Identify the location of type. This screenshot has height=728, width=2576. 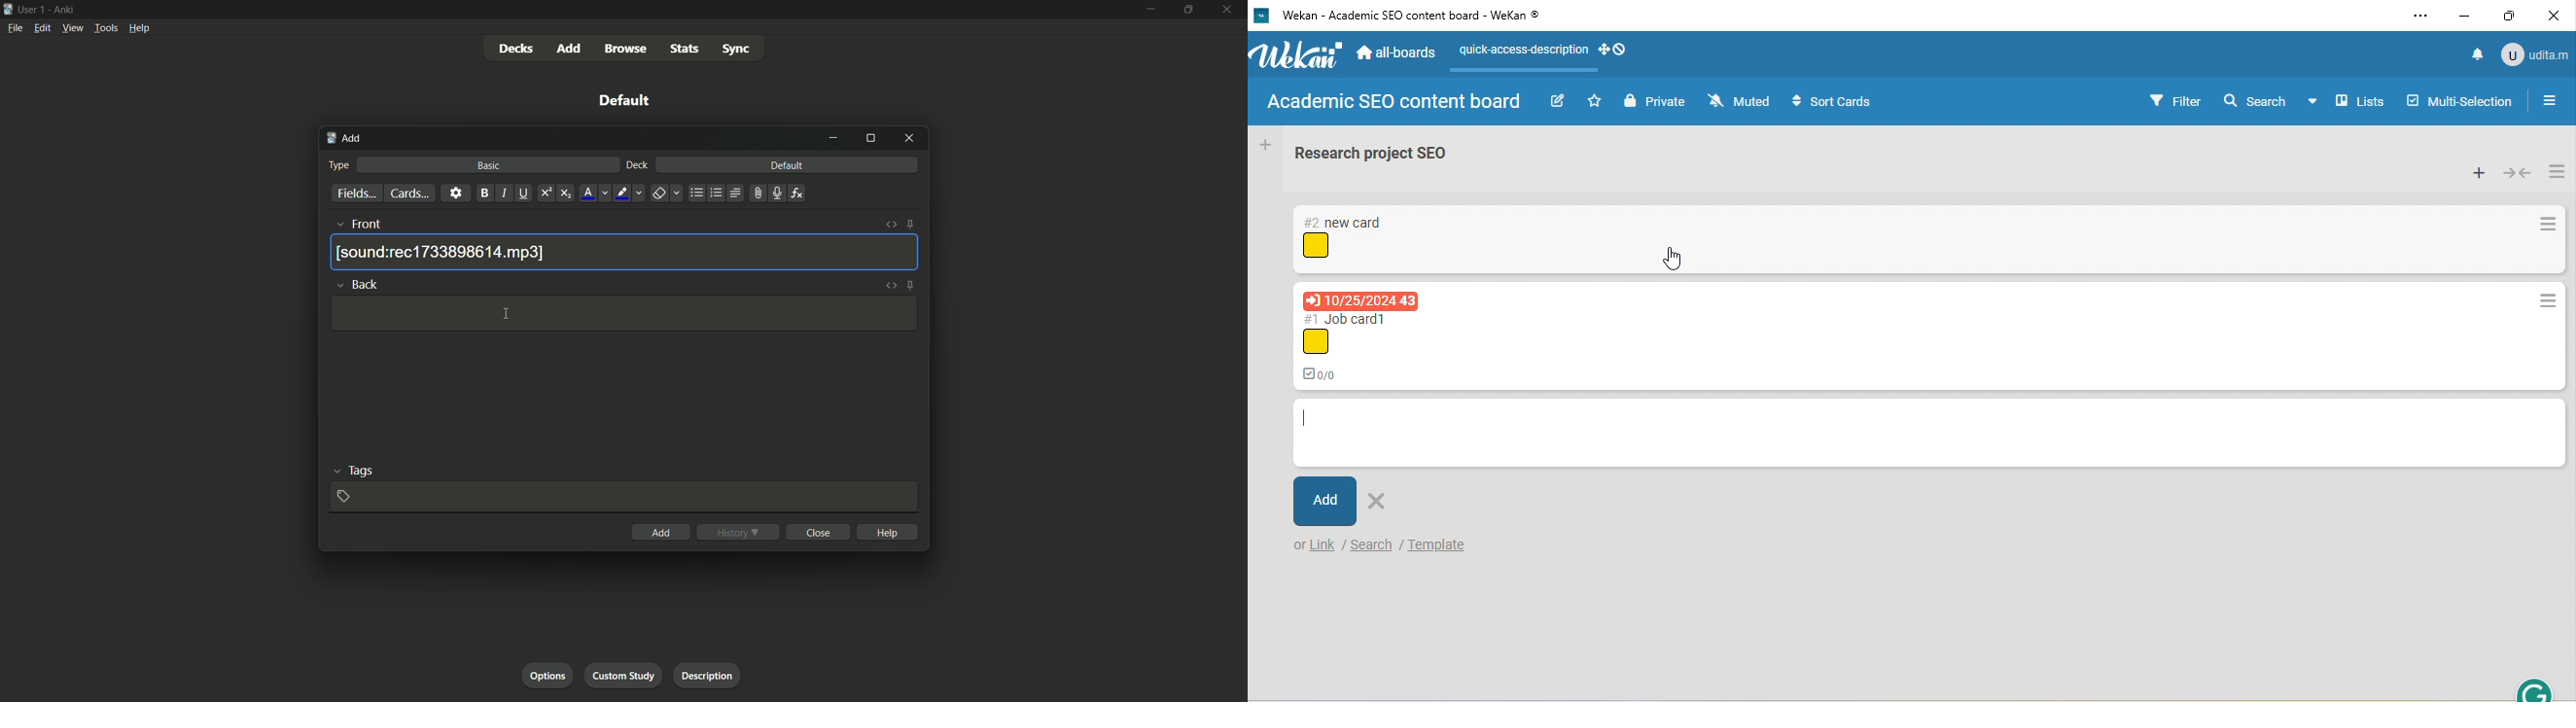
(341, 164).